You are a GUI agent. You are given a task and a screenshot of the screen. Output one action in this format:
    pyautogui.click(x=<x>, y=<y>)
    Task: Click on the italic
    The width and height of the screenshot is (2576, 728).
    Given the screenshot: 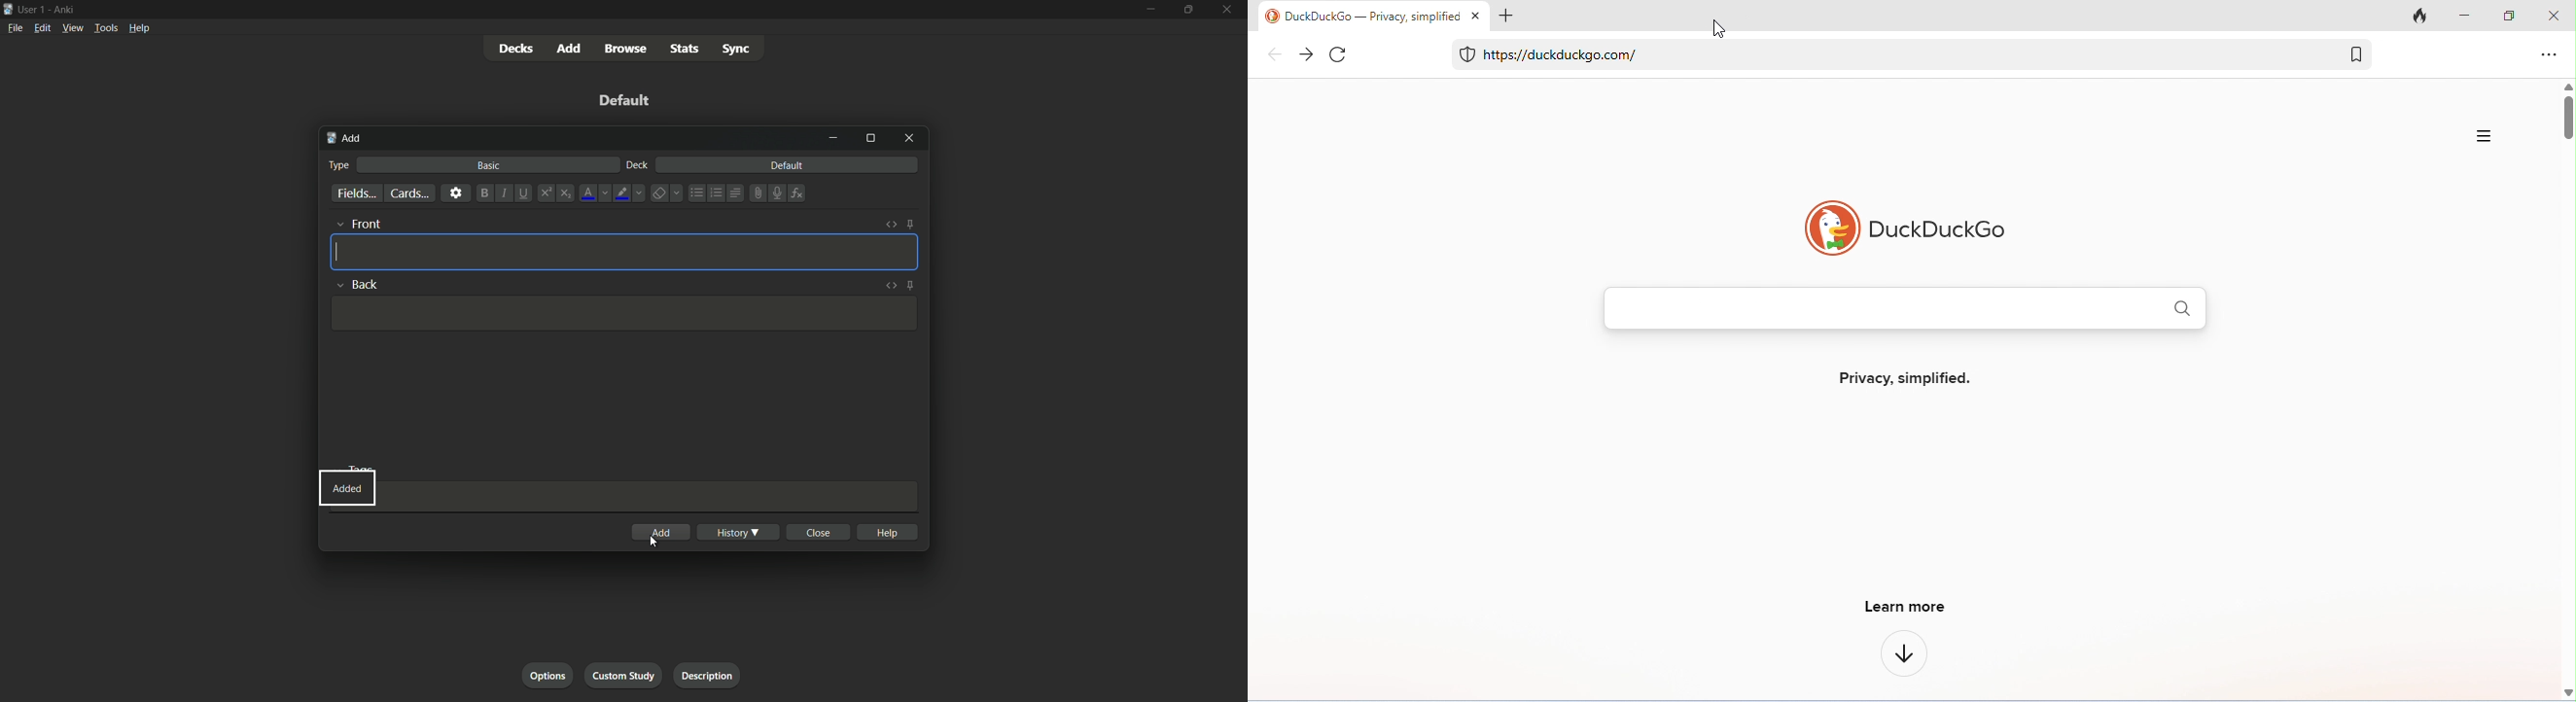 What is the action you would take?
    pyautogui.click(x=504, y=194)
    